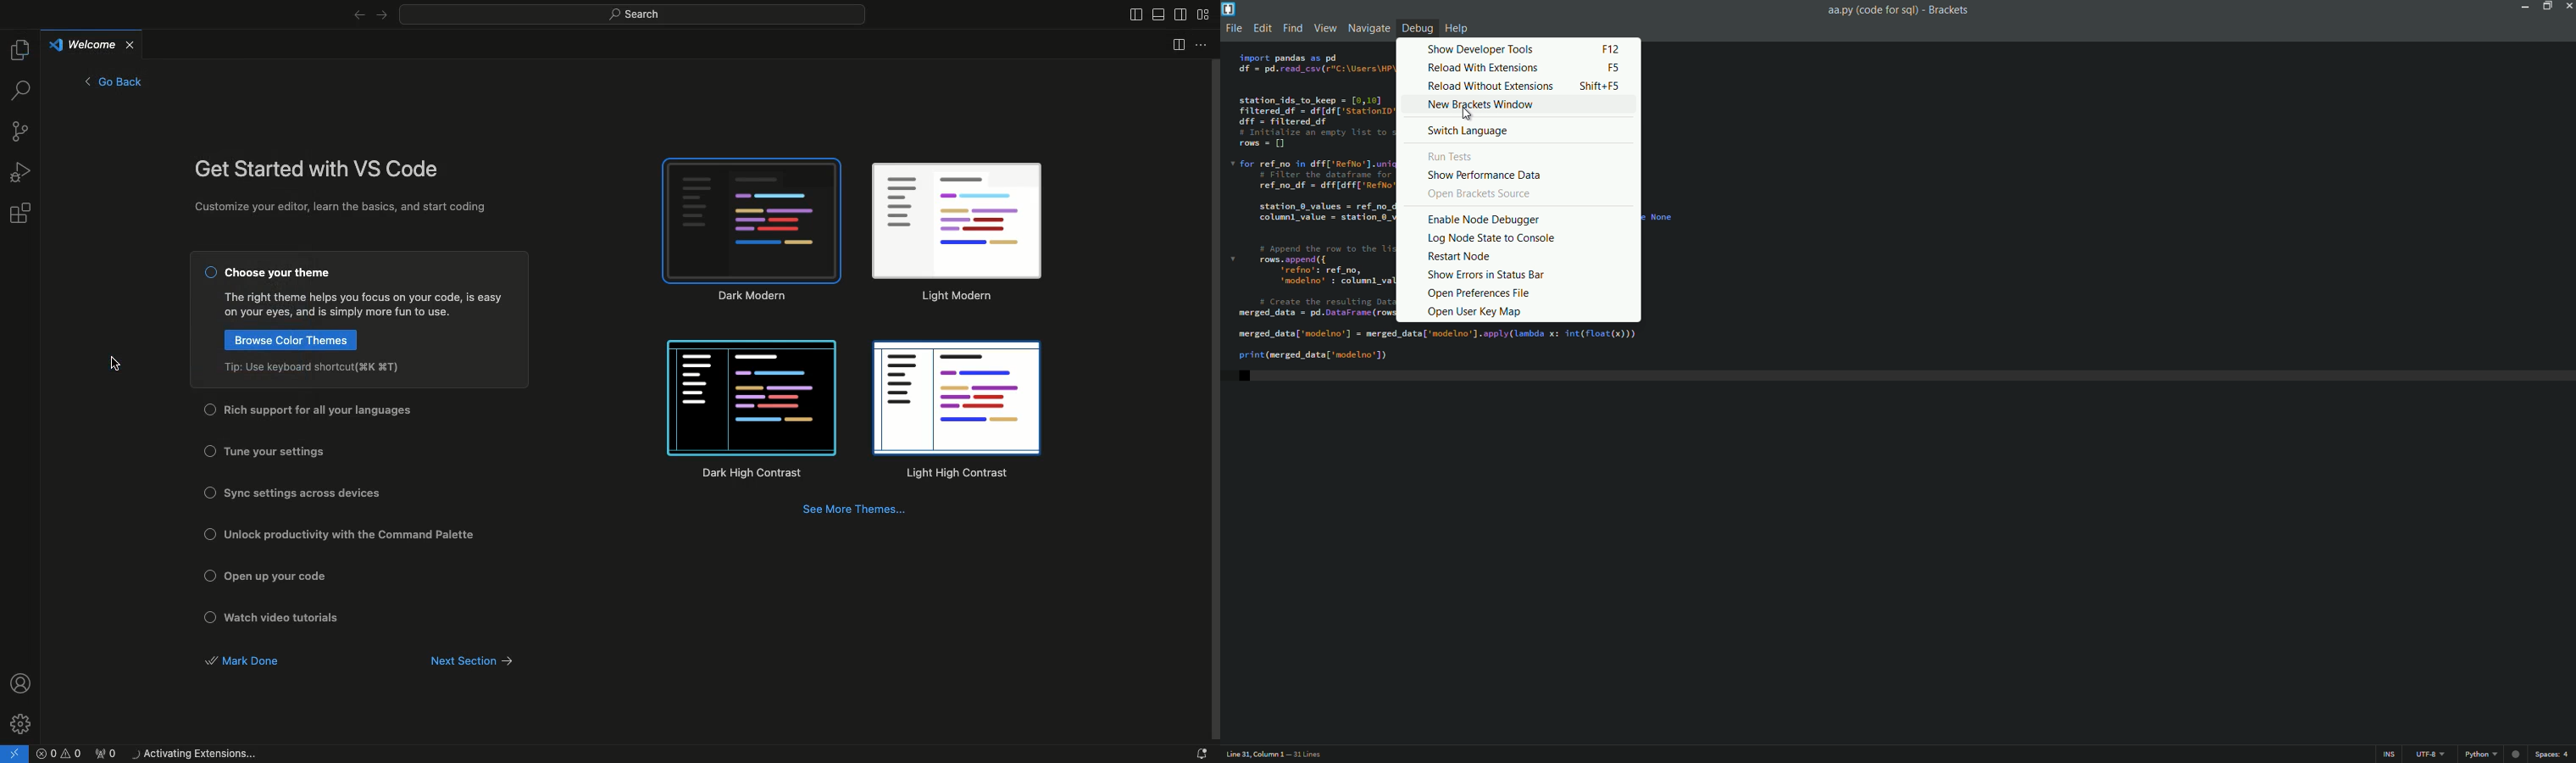 This screenshot has width=2576, height=784. I want to click on minimize, so click(2524, 6).